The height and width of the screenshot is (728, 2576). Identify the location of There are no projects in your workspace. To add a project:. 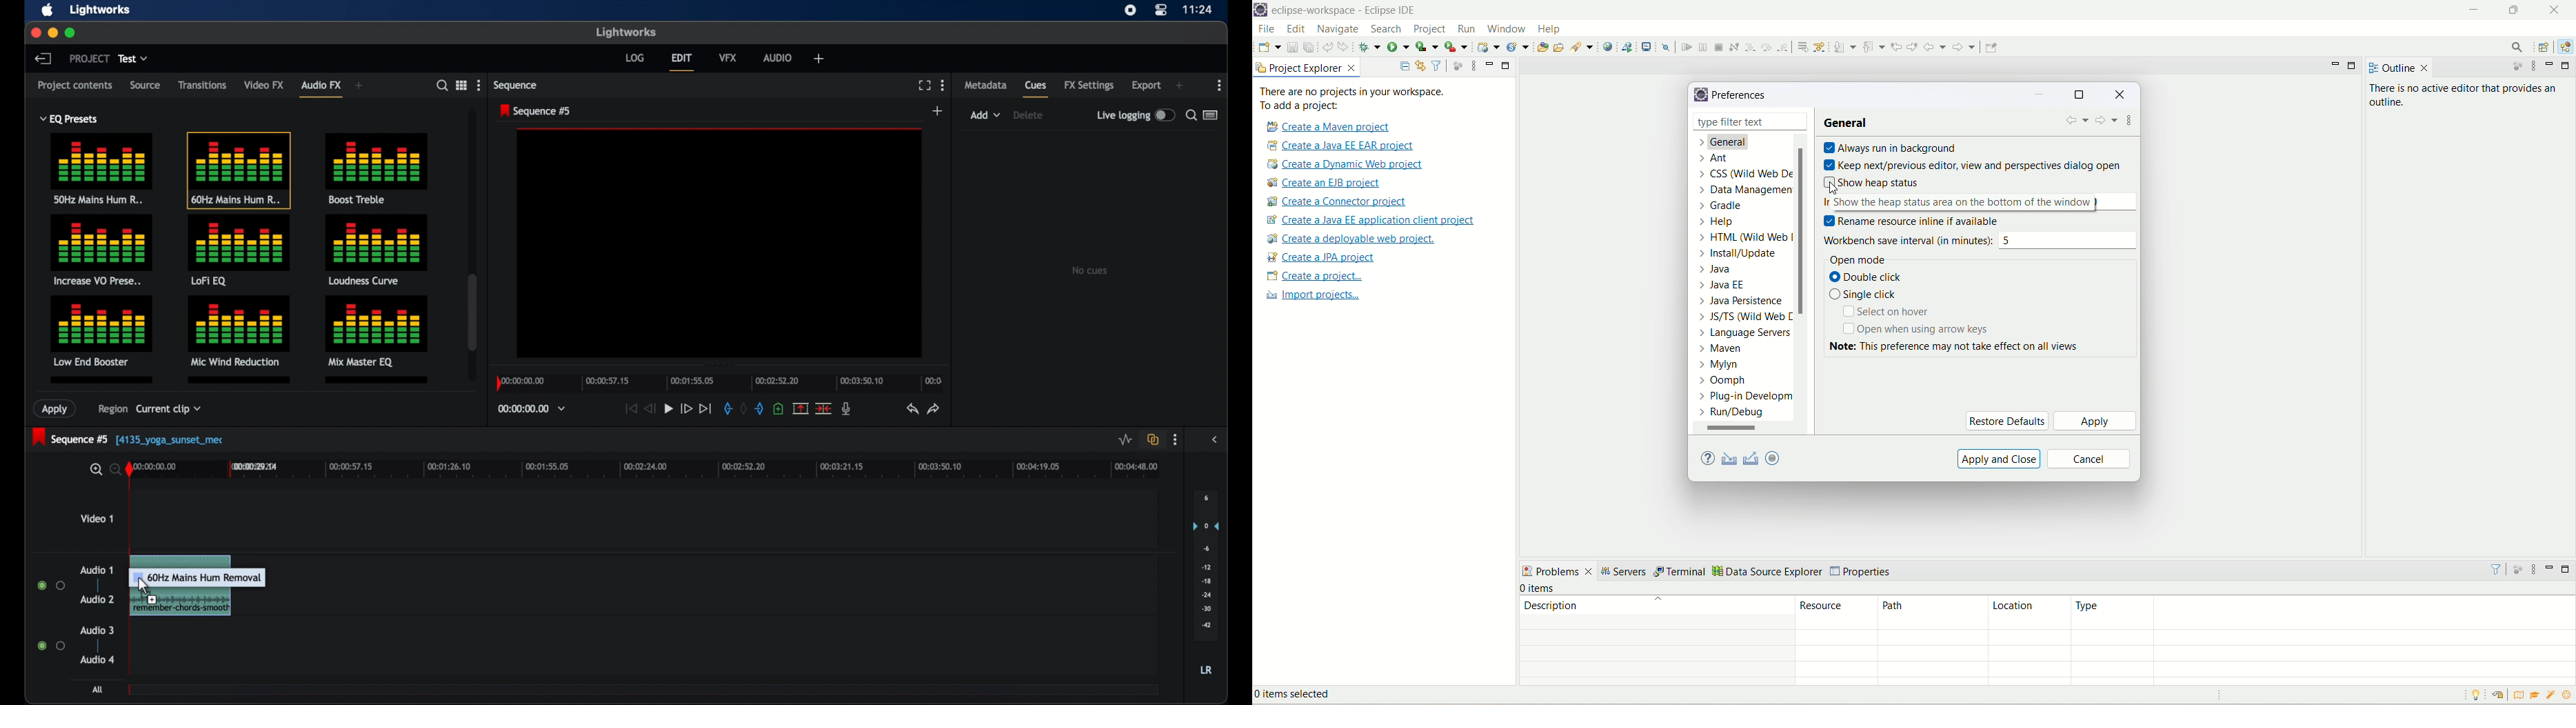
(1353, 99).